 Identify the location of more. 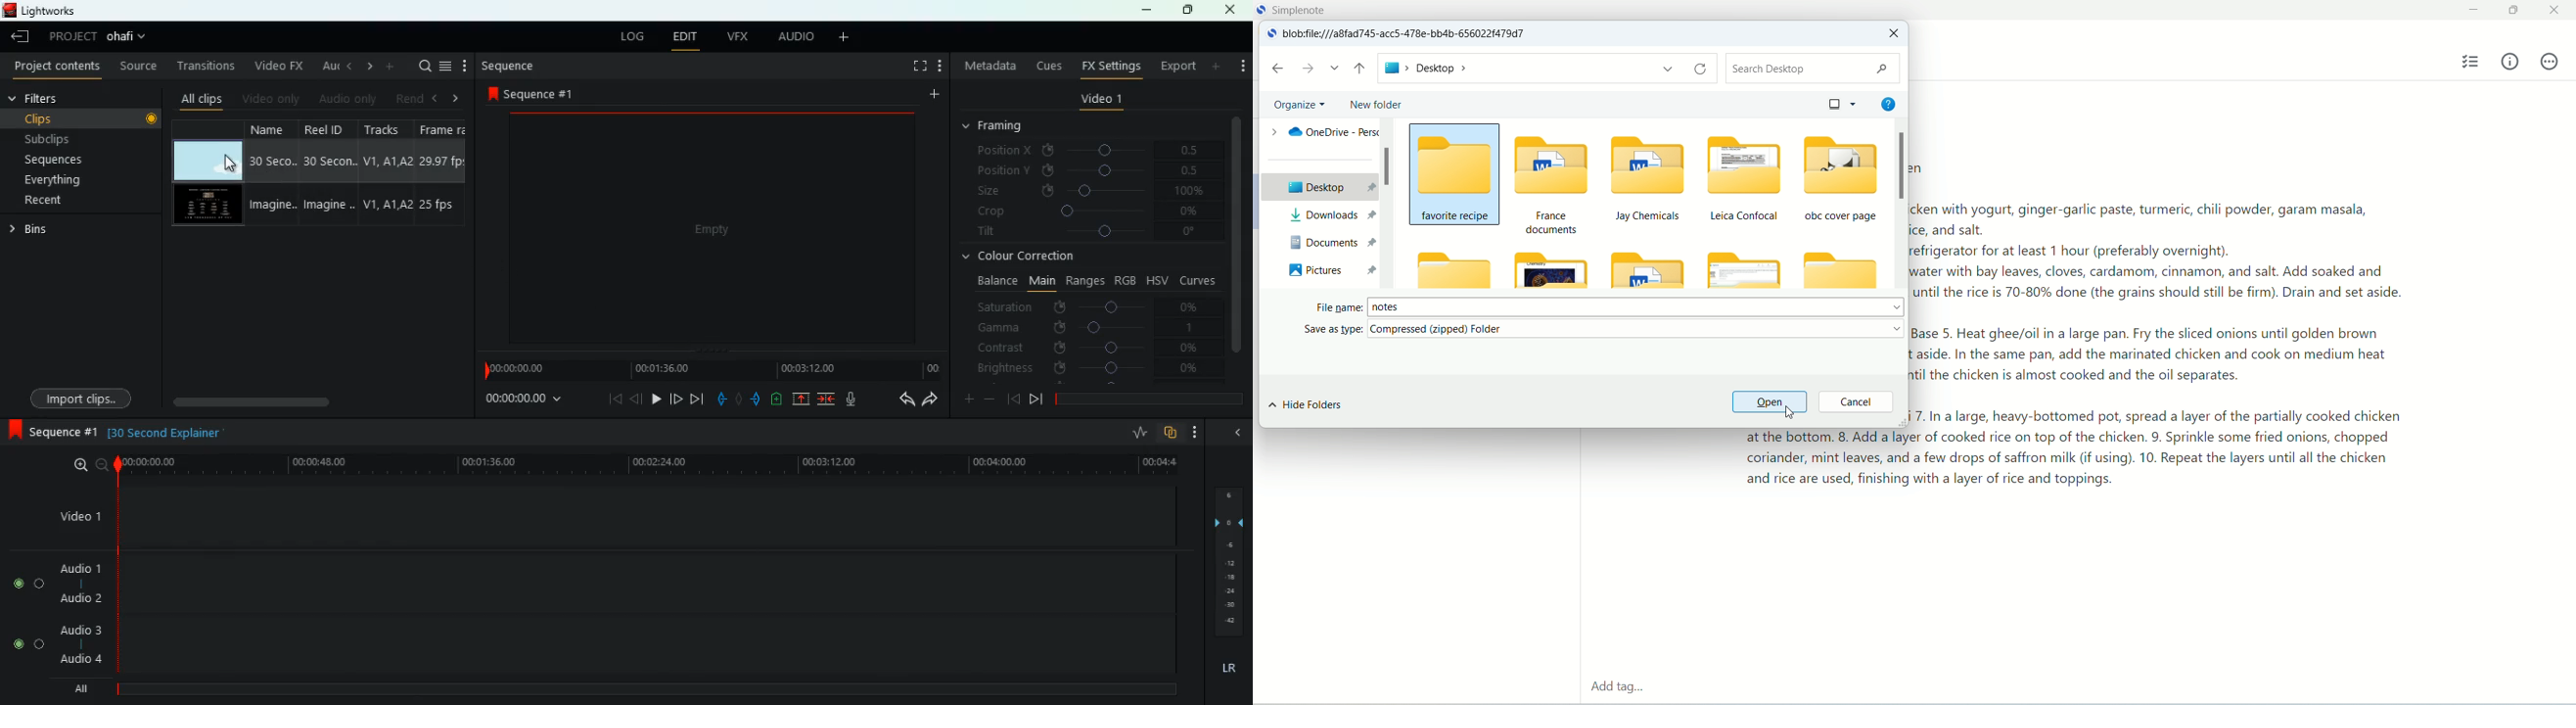
(932, 97).